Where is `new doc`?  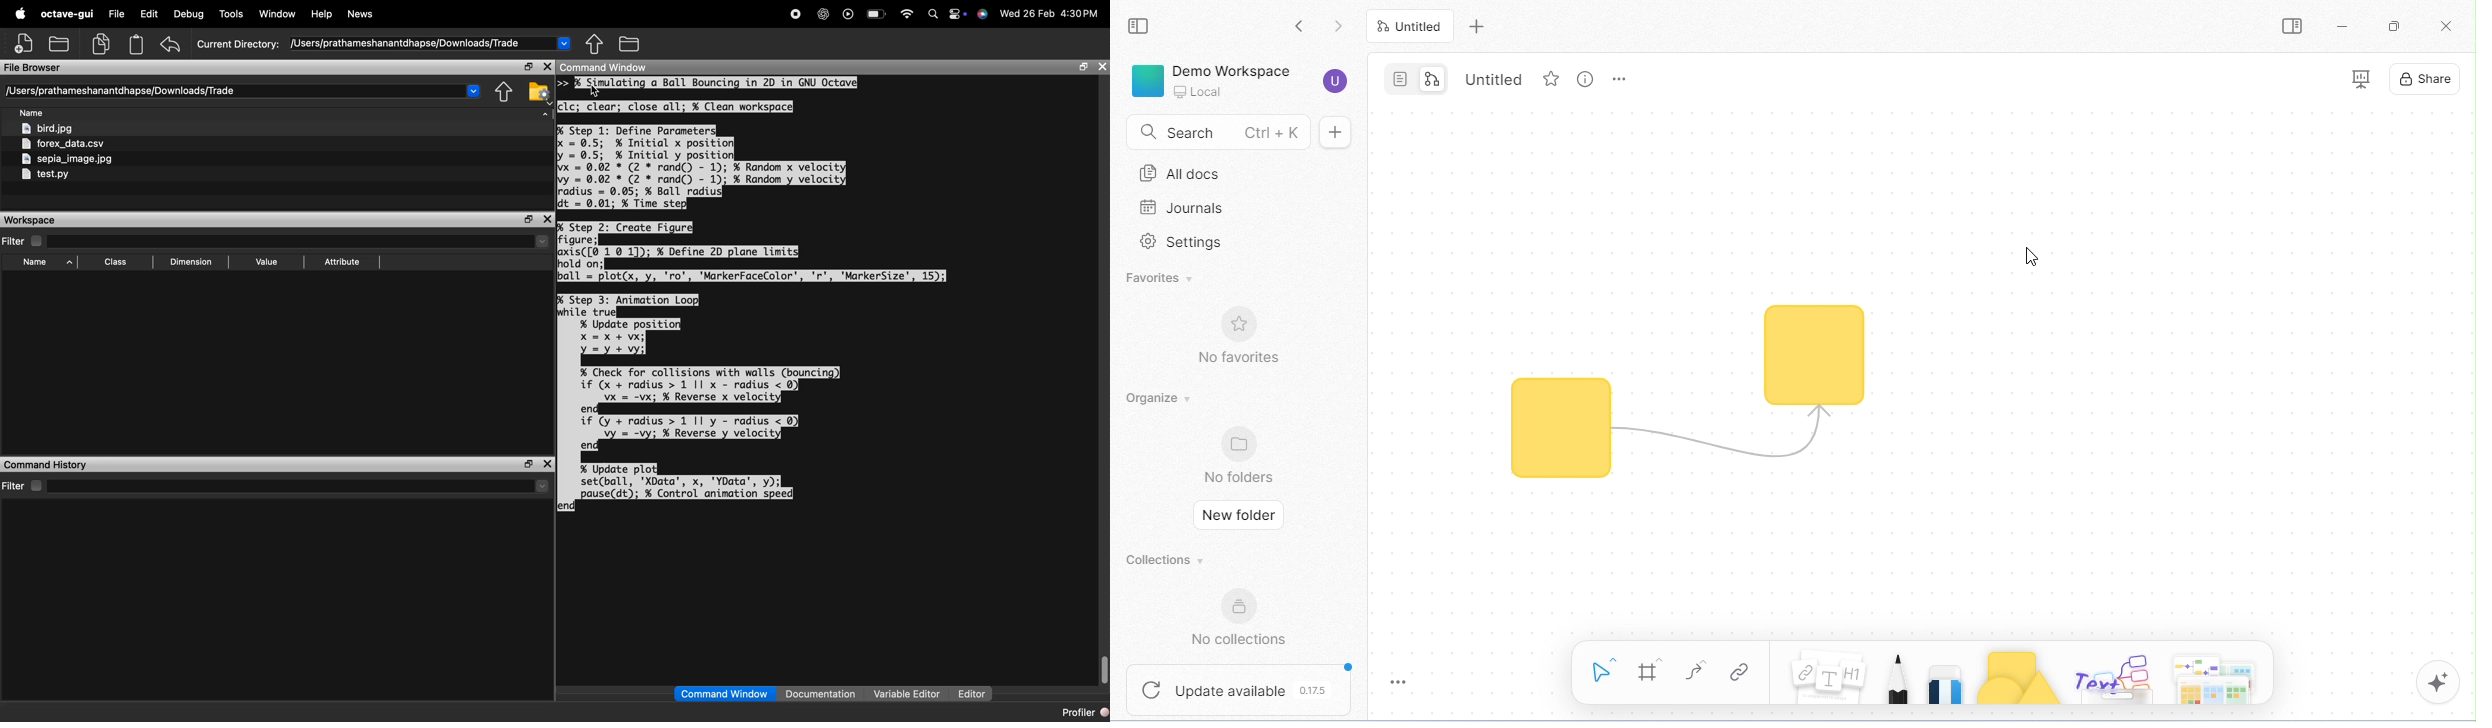 new doc is located at coordinates (1335, 132).